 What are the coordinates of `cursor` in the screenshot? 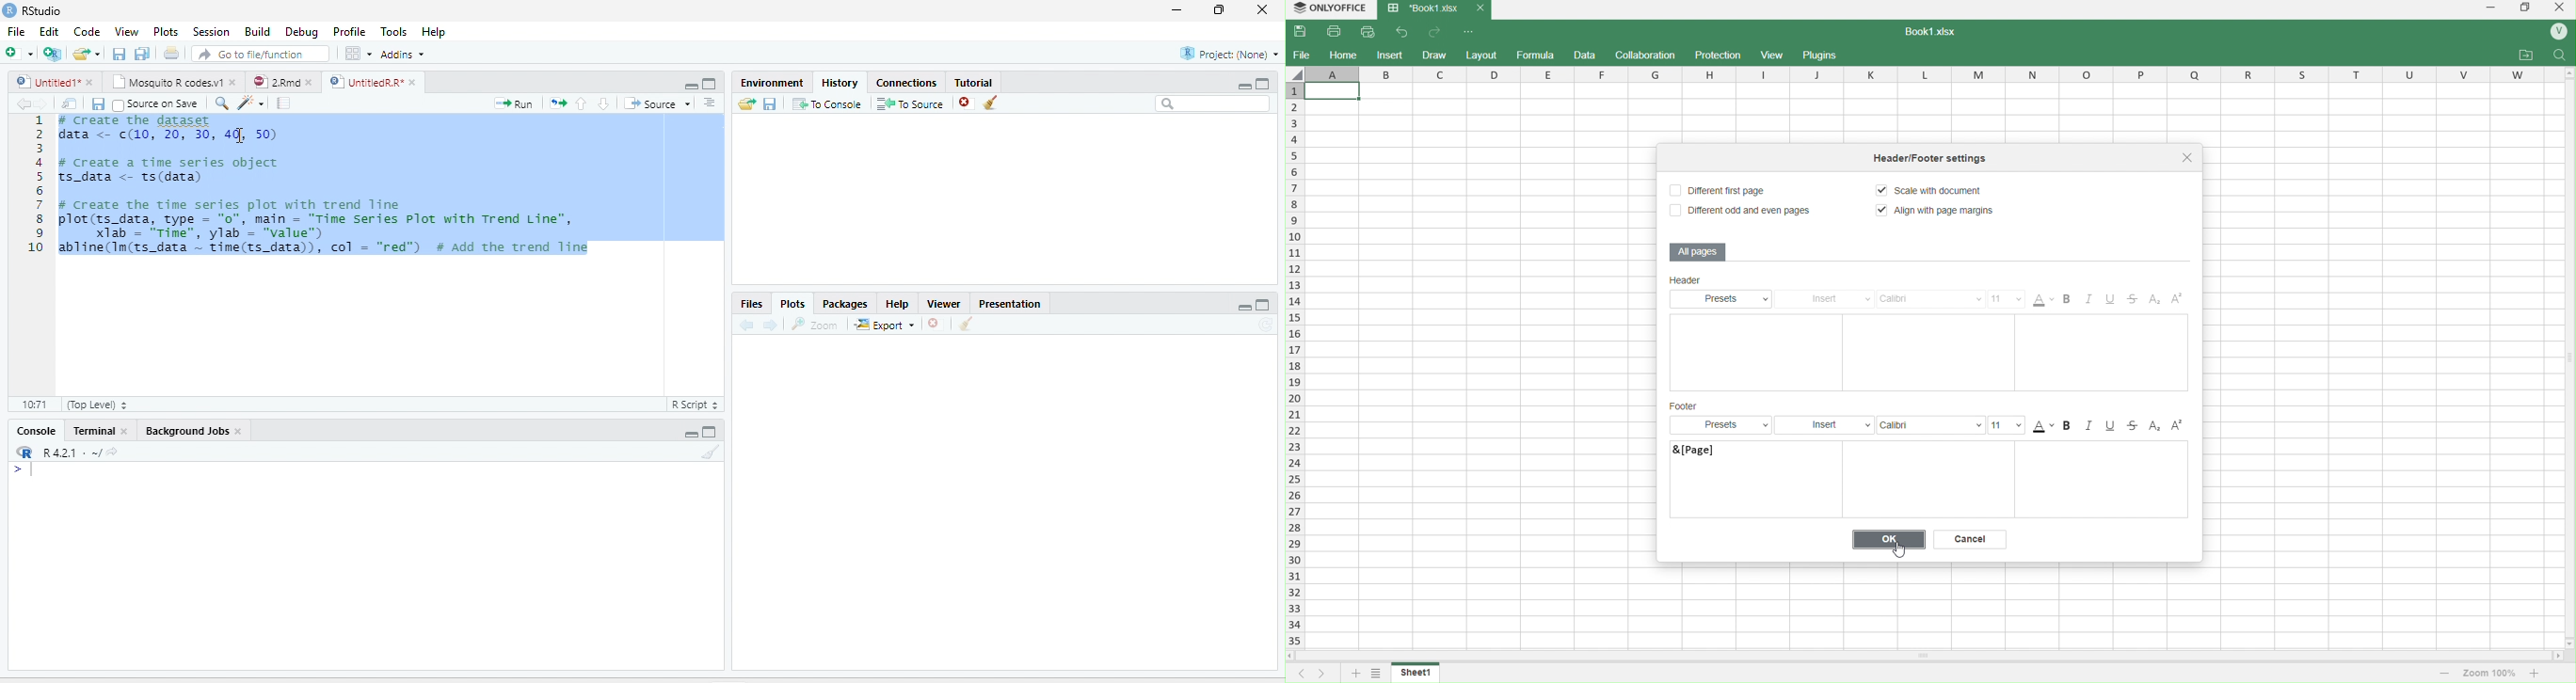 It's located at (239, 135).